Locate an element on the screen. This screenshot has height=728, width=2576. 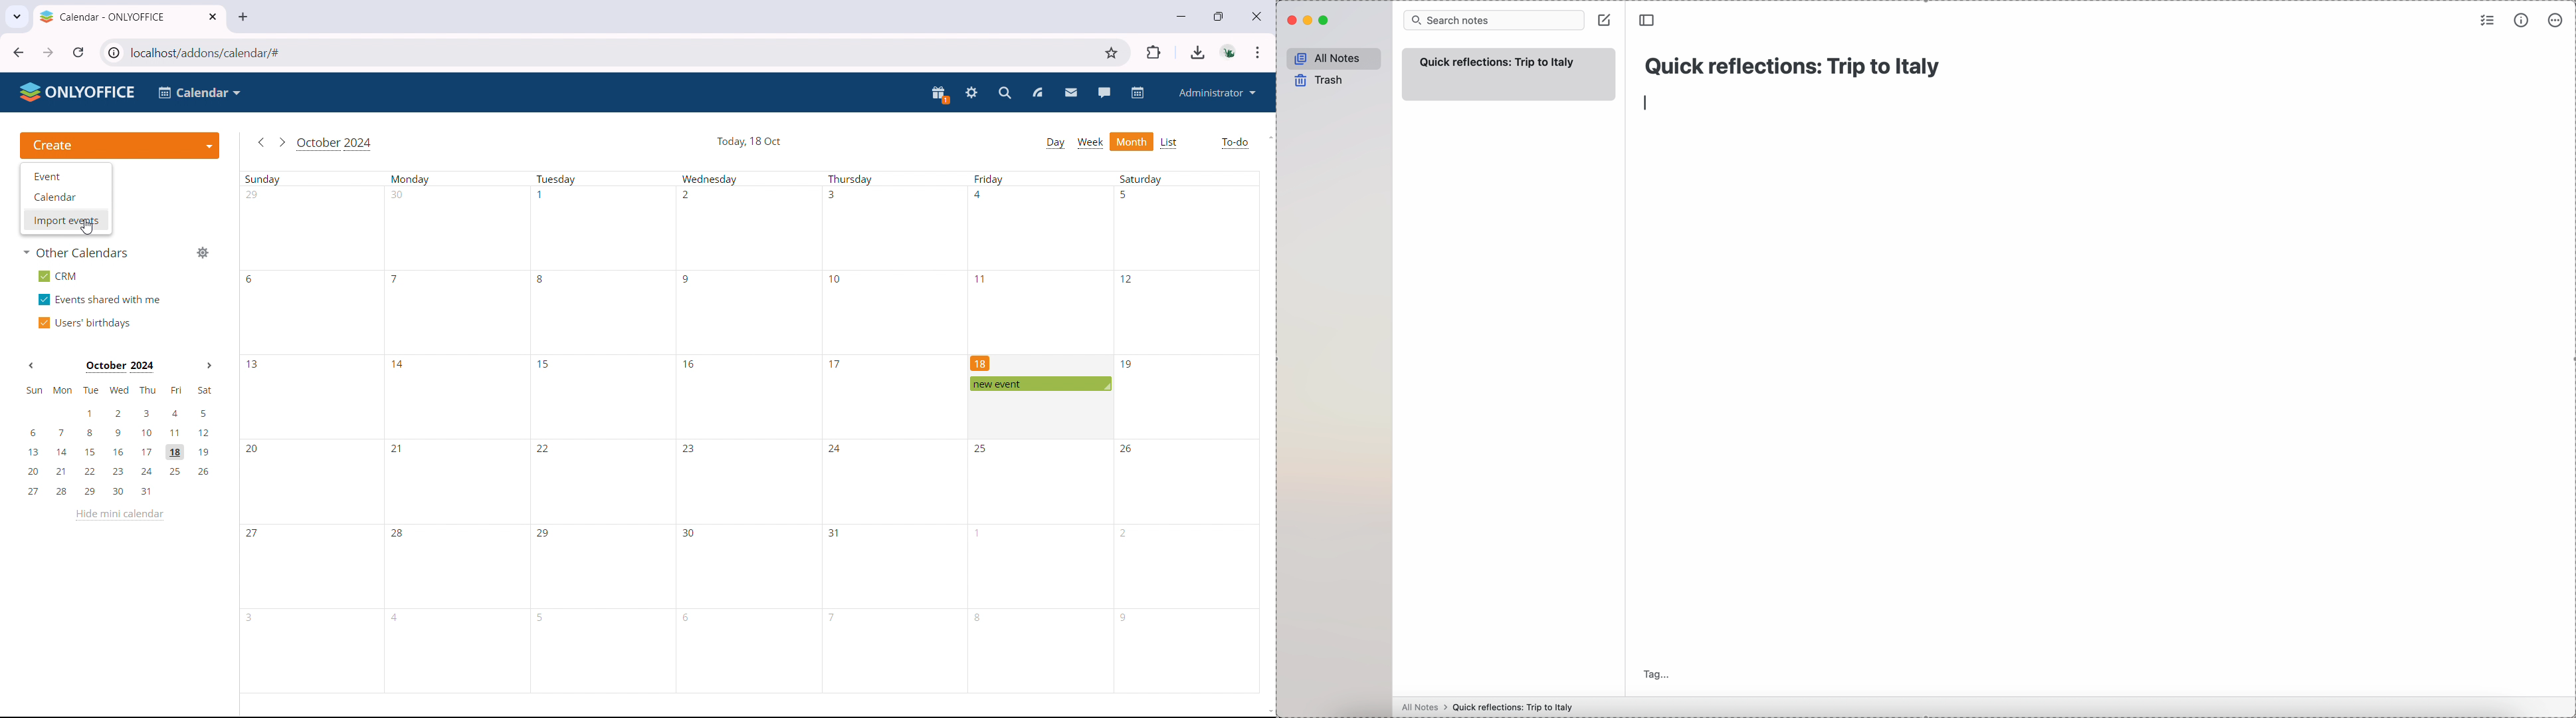
Quick reflections: Trip to Italy is located at coordinates (1514, 707).